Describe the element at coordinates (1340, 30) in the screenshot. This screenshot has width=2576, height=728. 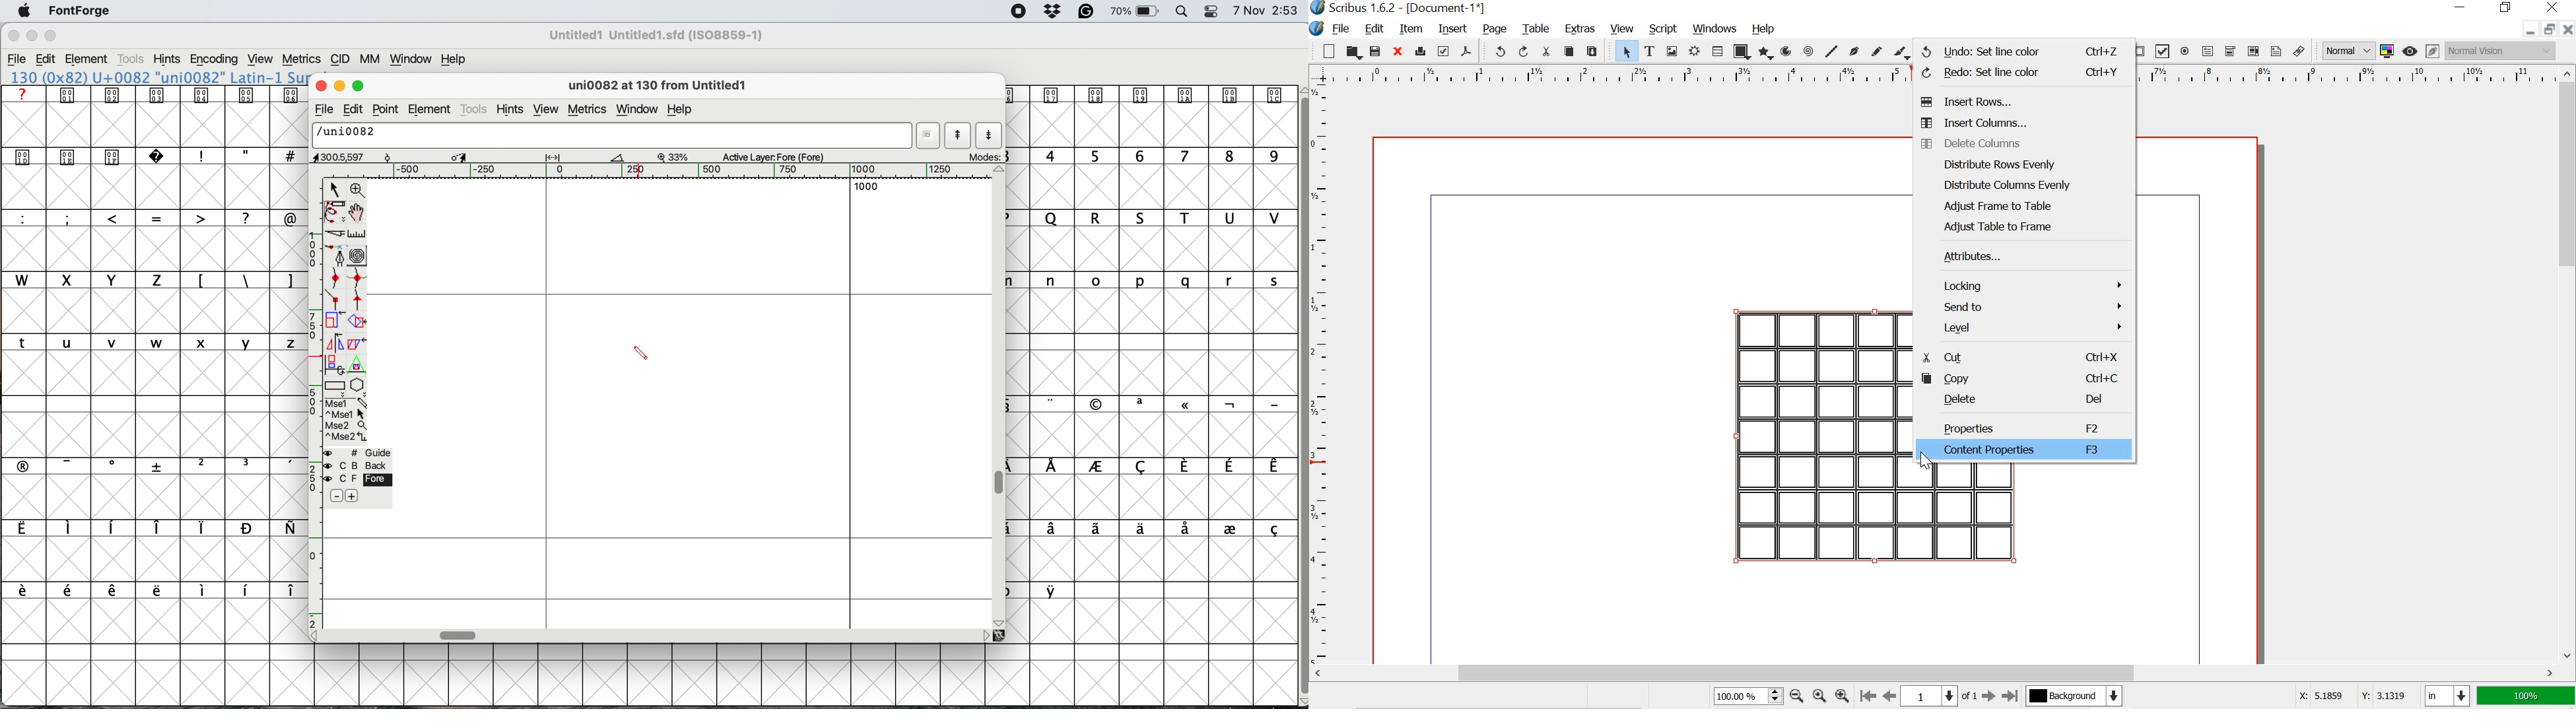
I see `file` at that location.